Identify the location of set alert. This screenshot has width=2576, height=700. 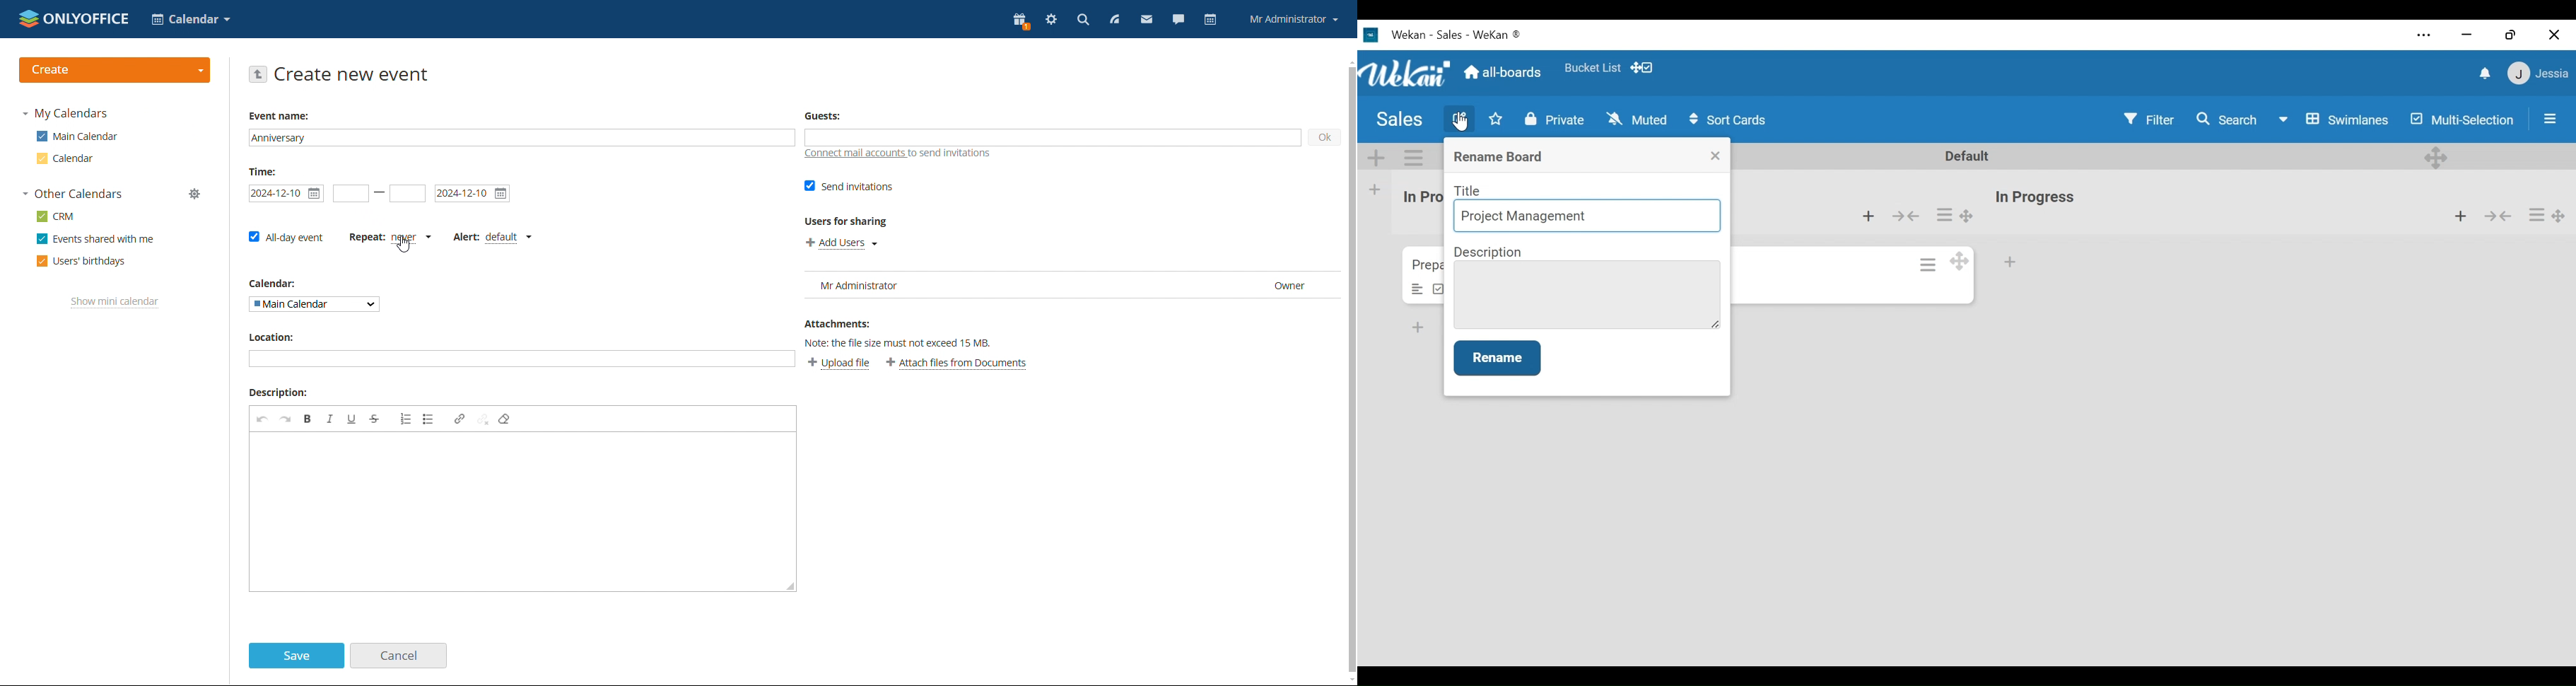
(493, 238).